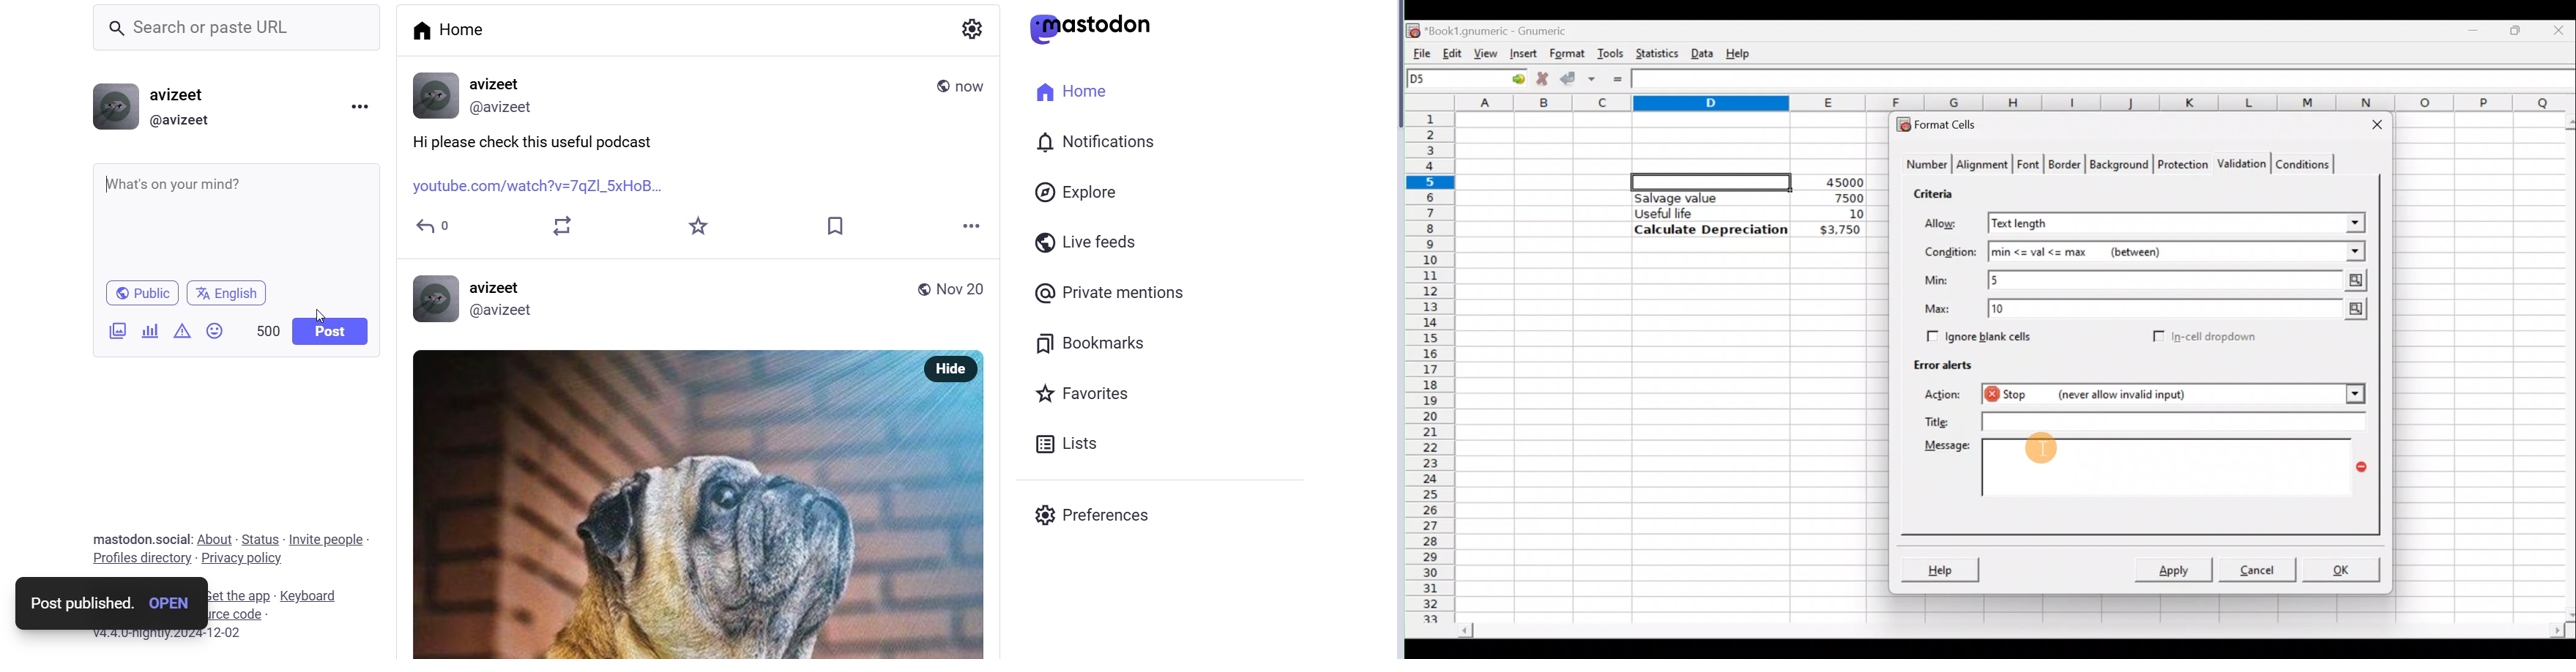 The height and width of the screenshot is (672, 2576). I want to click on hide, so click(951, 370).